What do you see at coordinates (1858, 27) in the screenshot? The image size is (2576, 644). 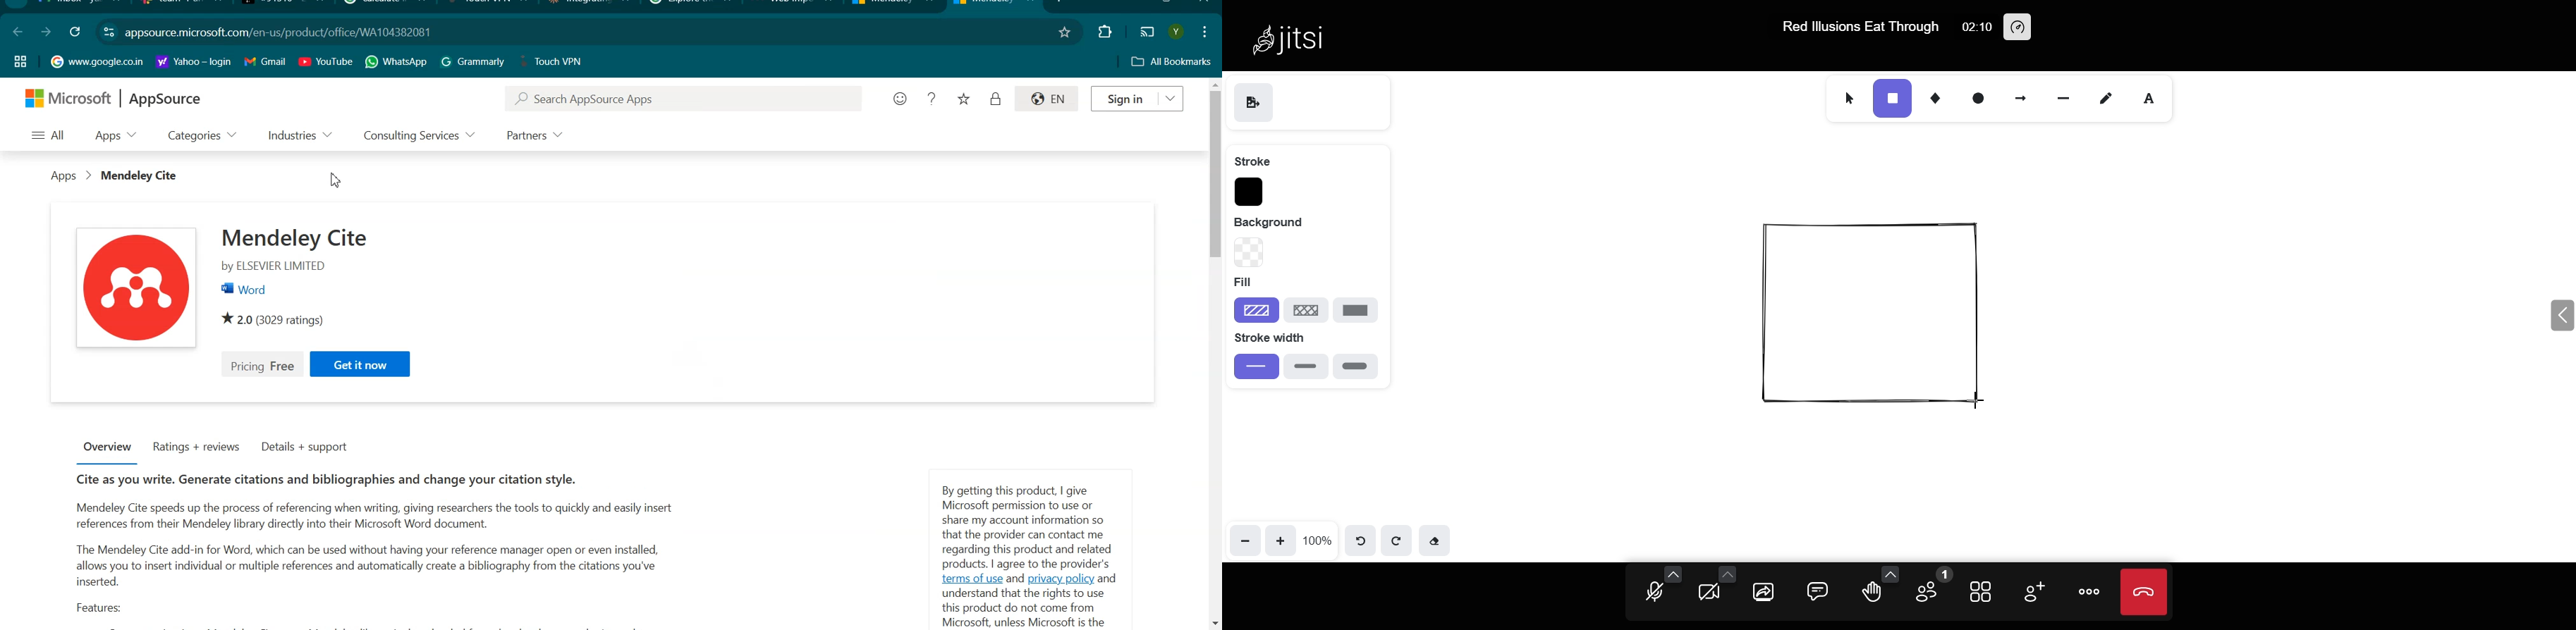 I see `Red lllusions Eat Through` at bounding box center [1858, 27].